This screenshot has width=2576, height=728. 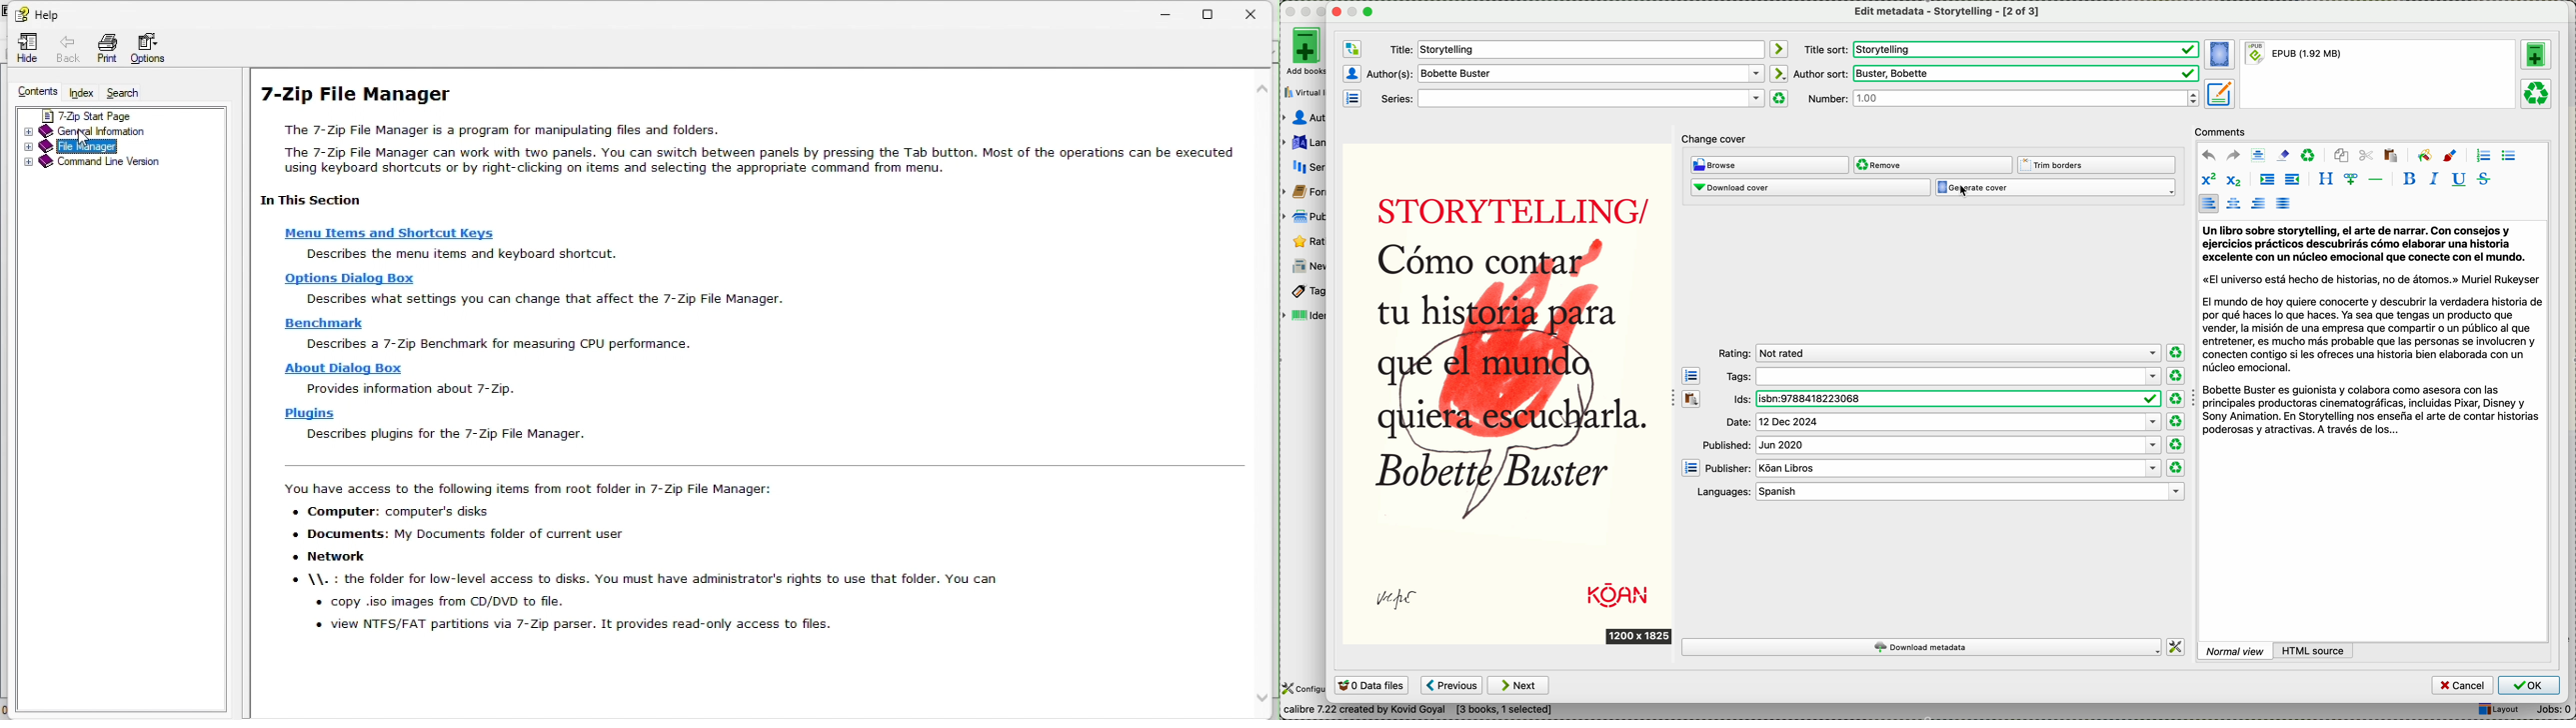 What do you see at coordinates (1352, 100) in the screenshot?
I see `icon` at bounding box center [1352, 100].